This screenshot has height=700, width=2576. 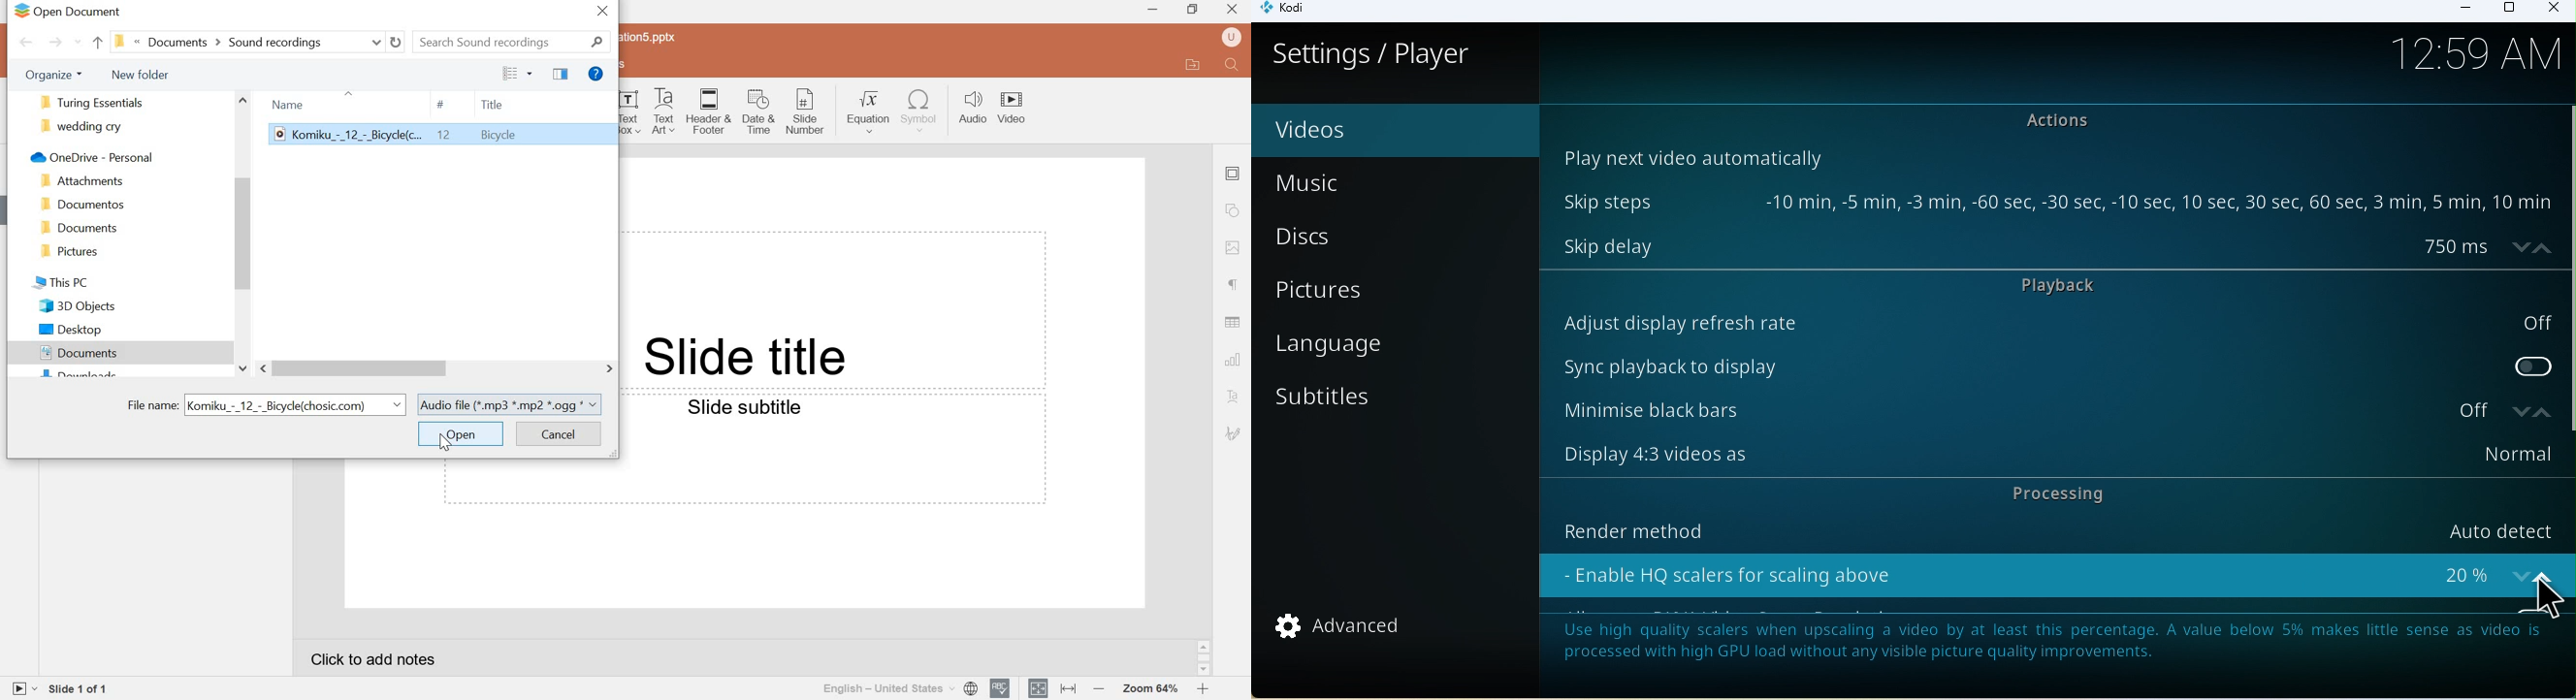 What do you see at coordinates (1383, 235) in the screenshot?
I see `Discs` at bounding box center [1383, 235].